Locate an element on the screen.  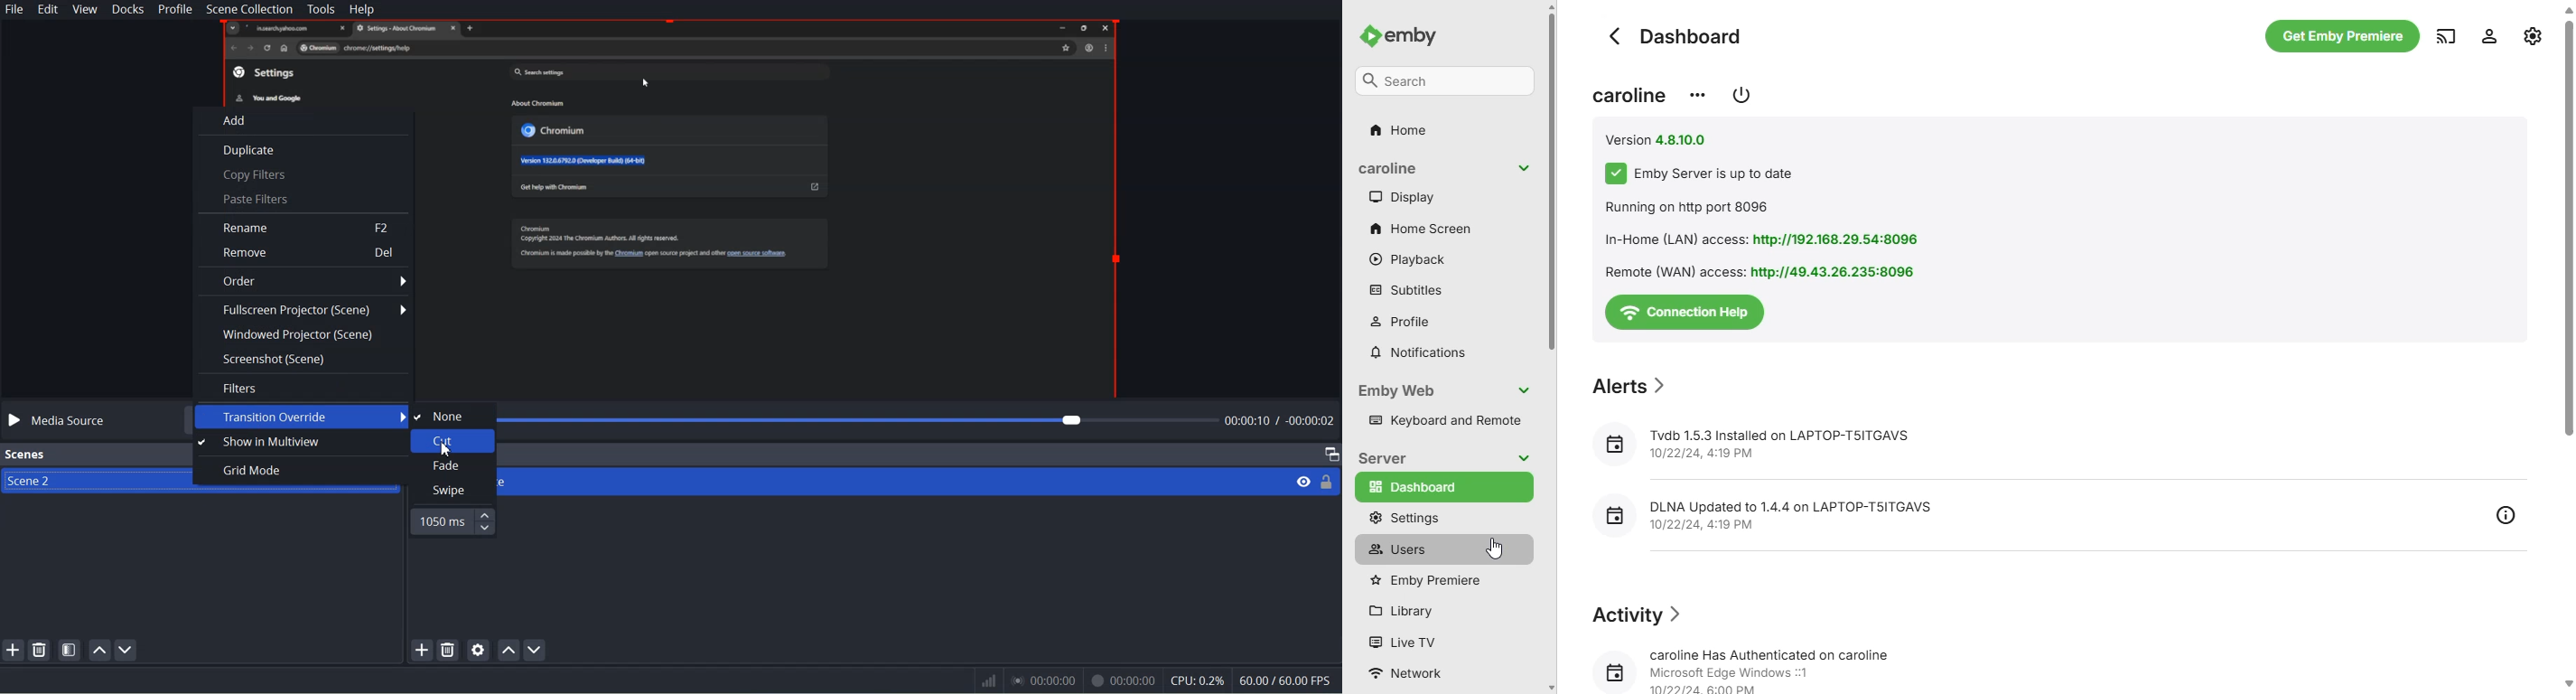
Scenes is located at coordinates (25, 455).